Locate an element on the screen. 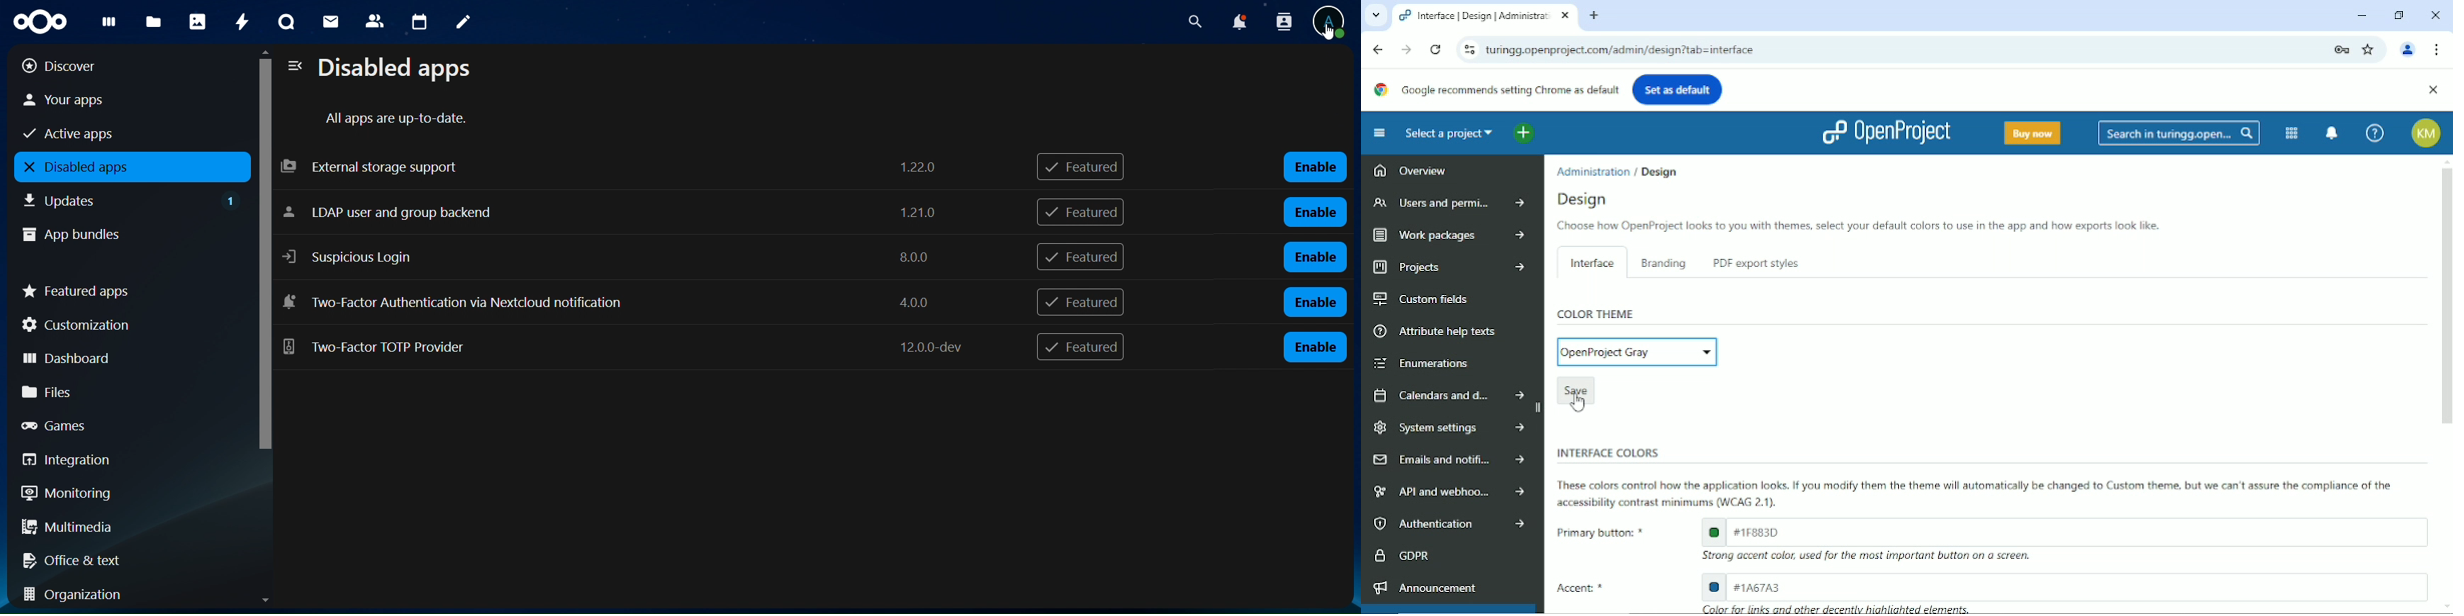 This screenshot has height=616, width=2464. calendar is located at coordinates (420, 23).